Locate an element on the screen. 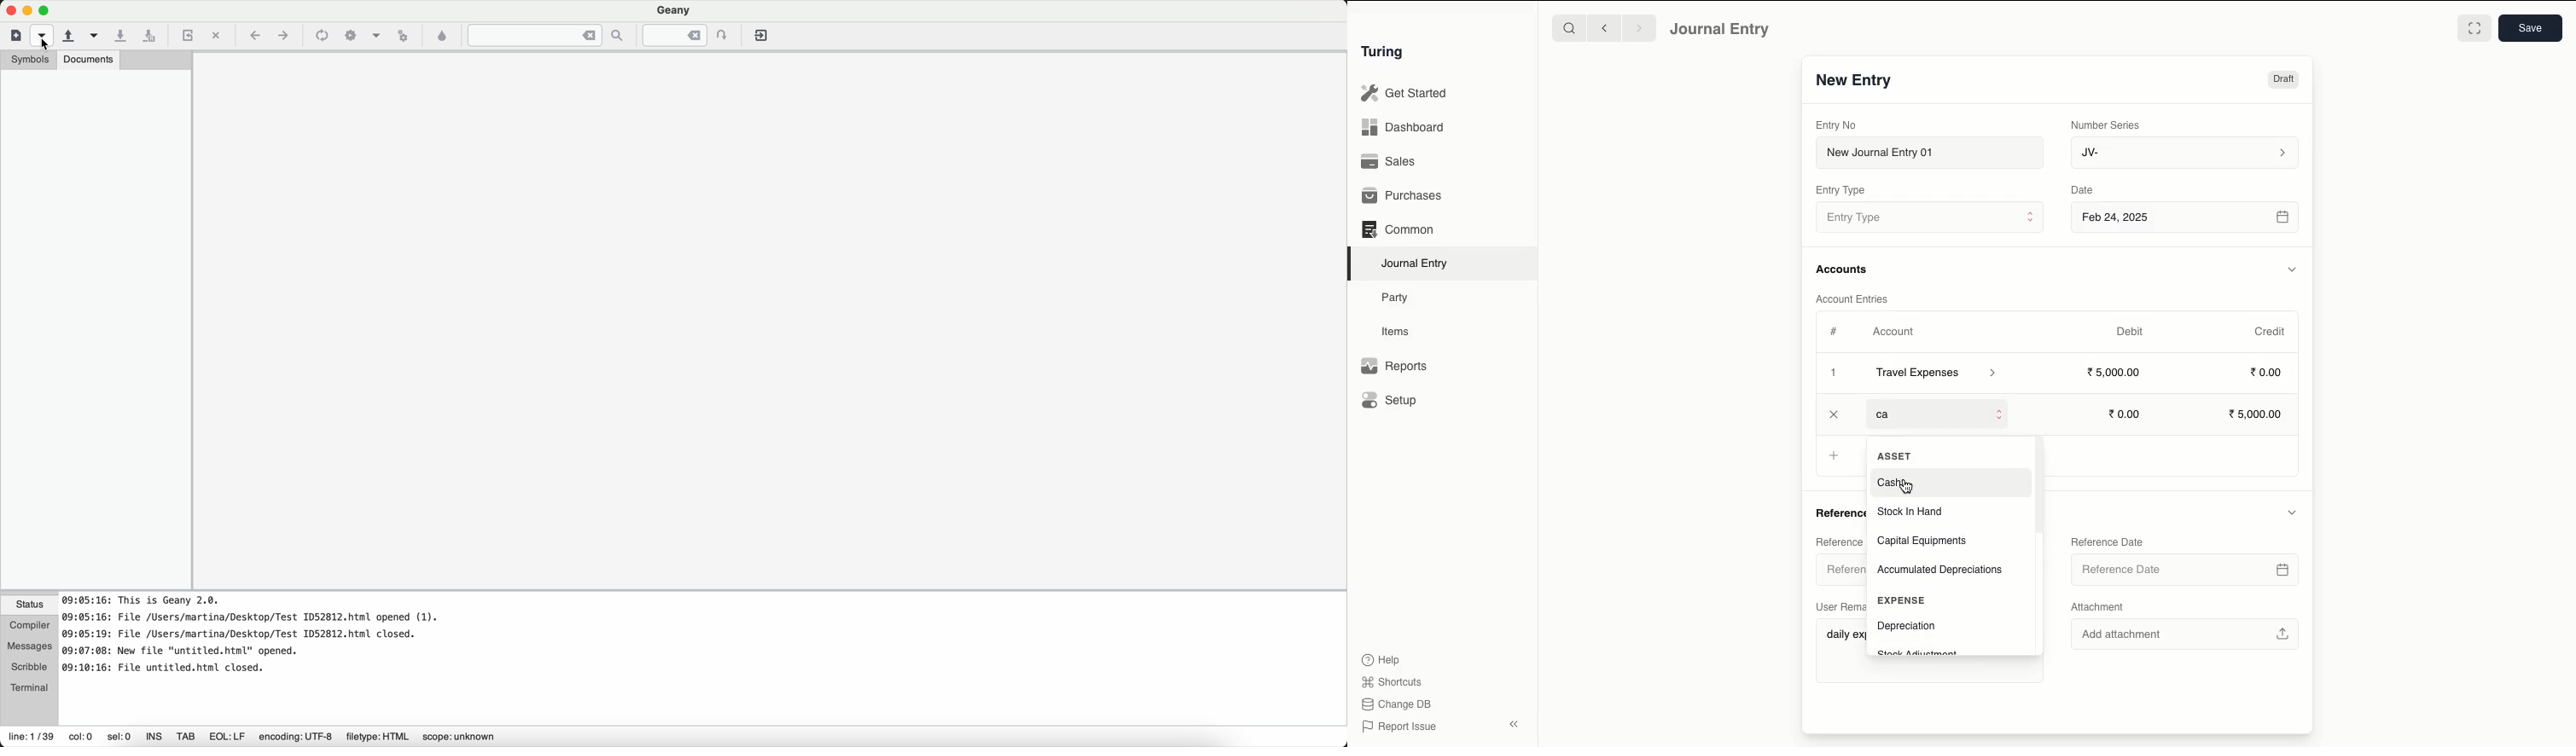  Help is located at coordinates (1381, 660).